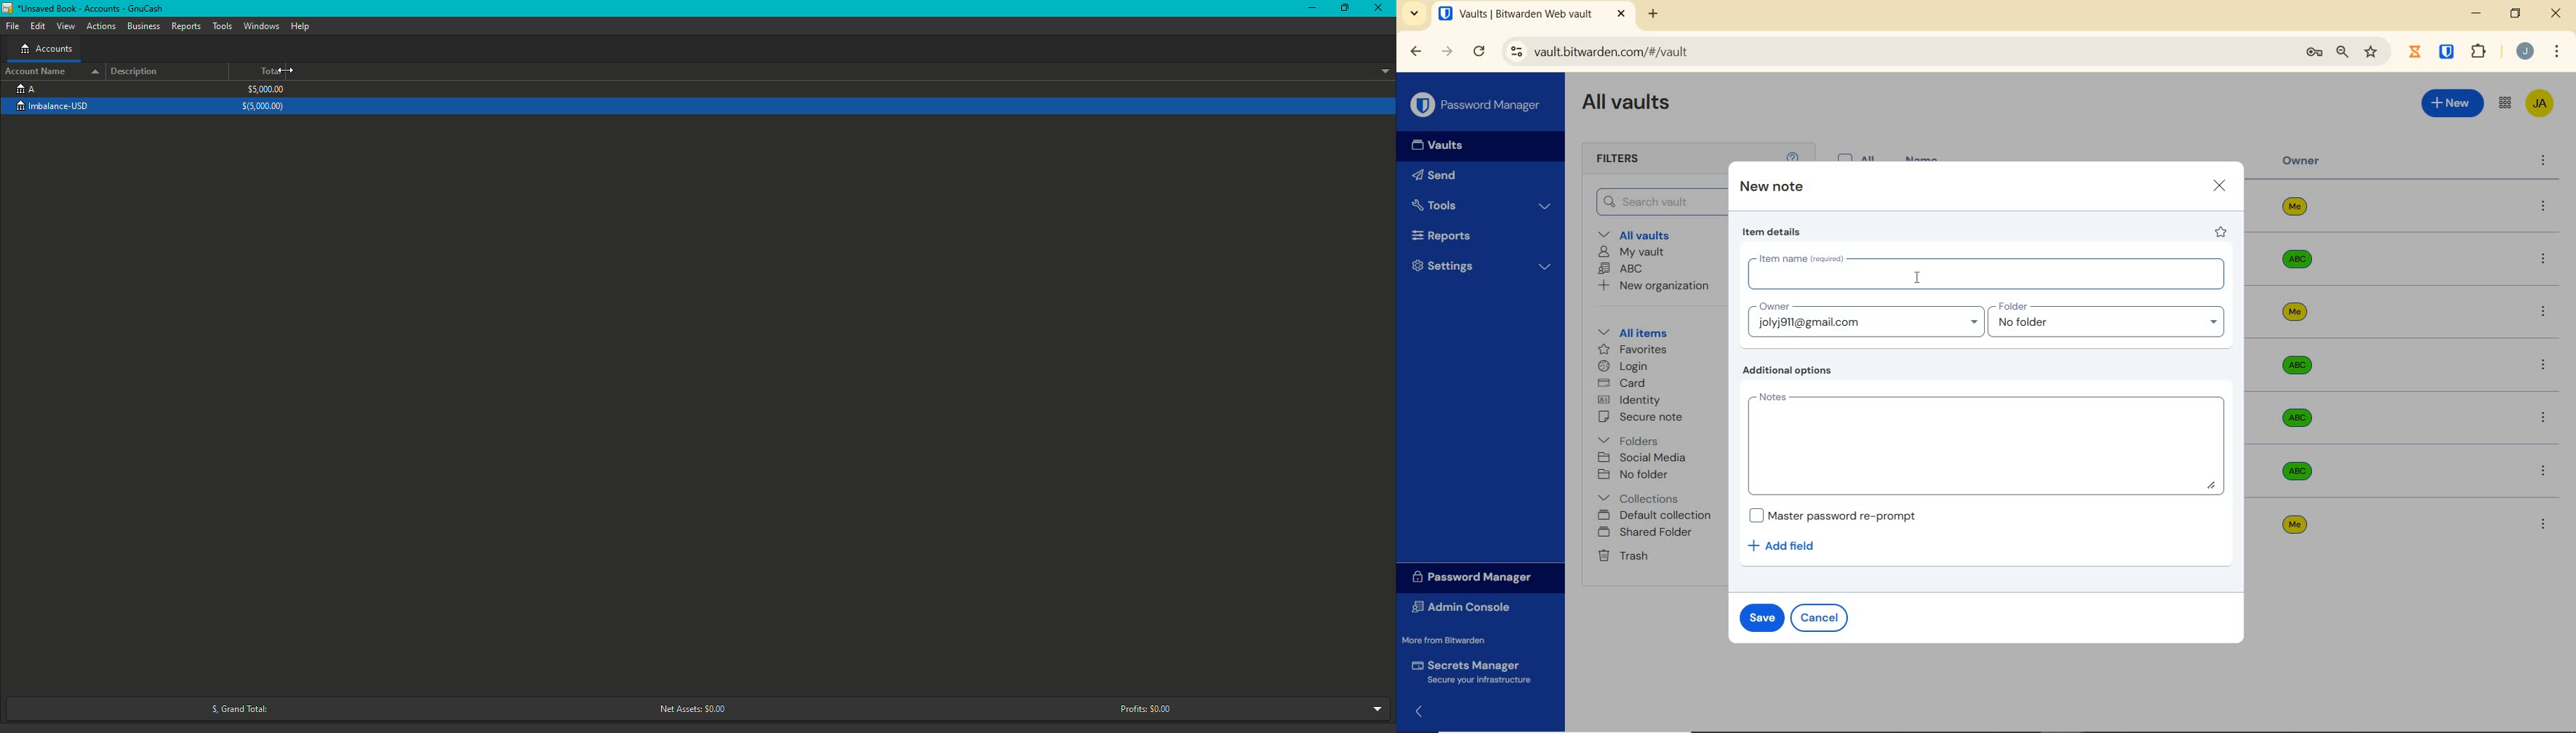  Describe the element at coordinates (1788, 546) in the screenshot. I see `Add field` at that location.